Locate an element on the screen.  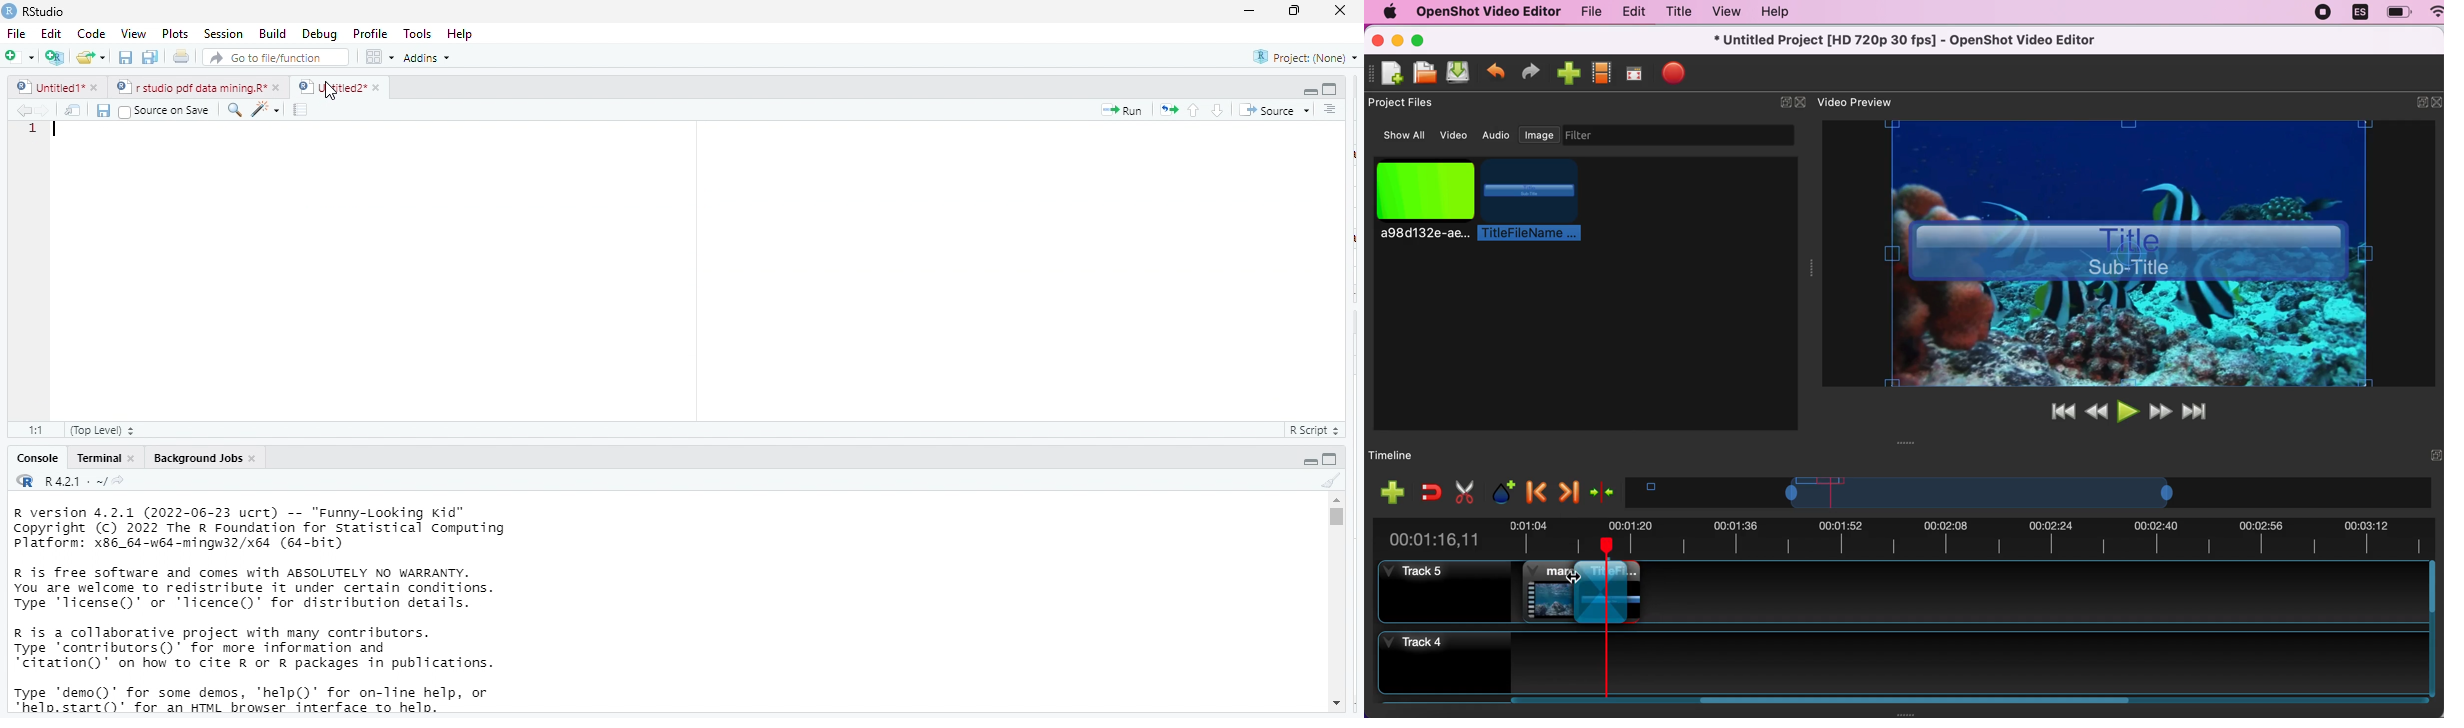
close is located at coordinates (376, 87).